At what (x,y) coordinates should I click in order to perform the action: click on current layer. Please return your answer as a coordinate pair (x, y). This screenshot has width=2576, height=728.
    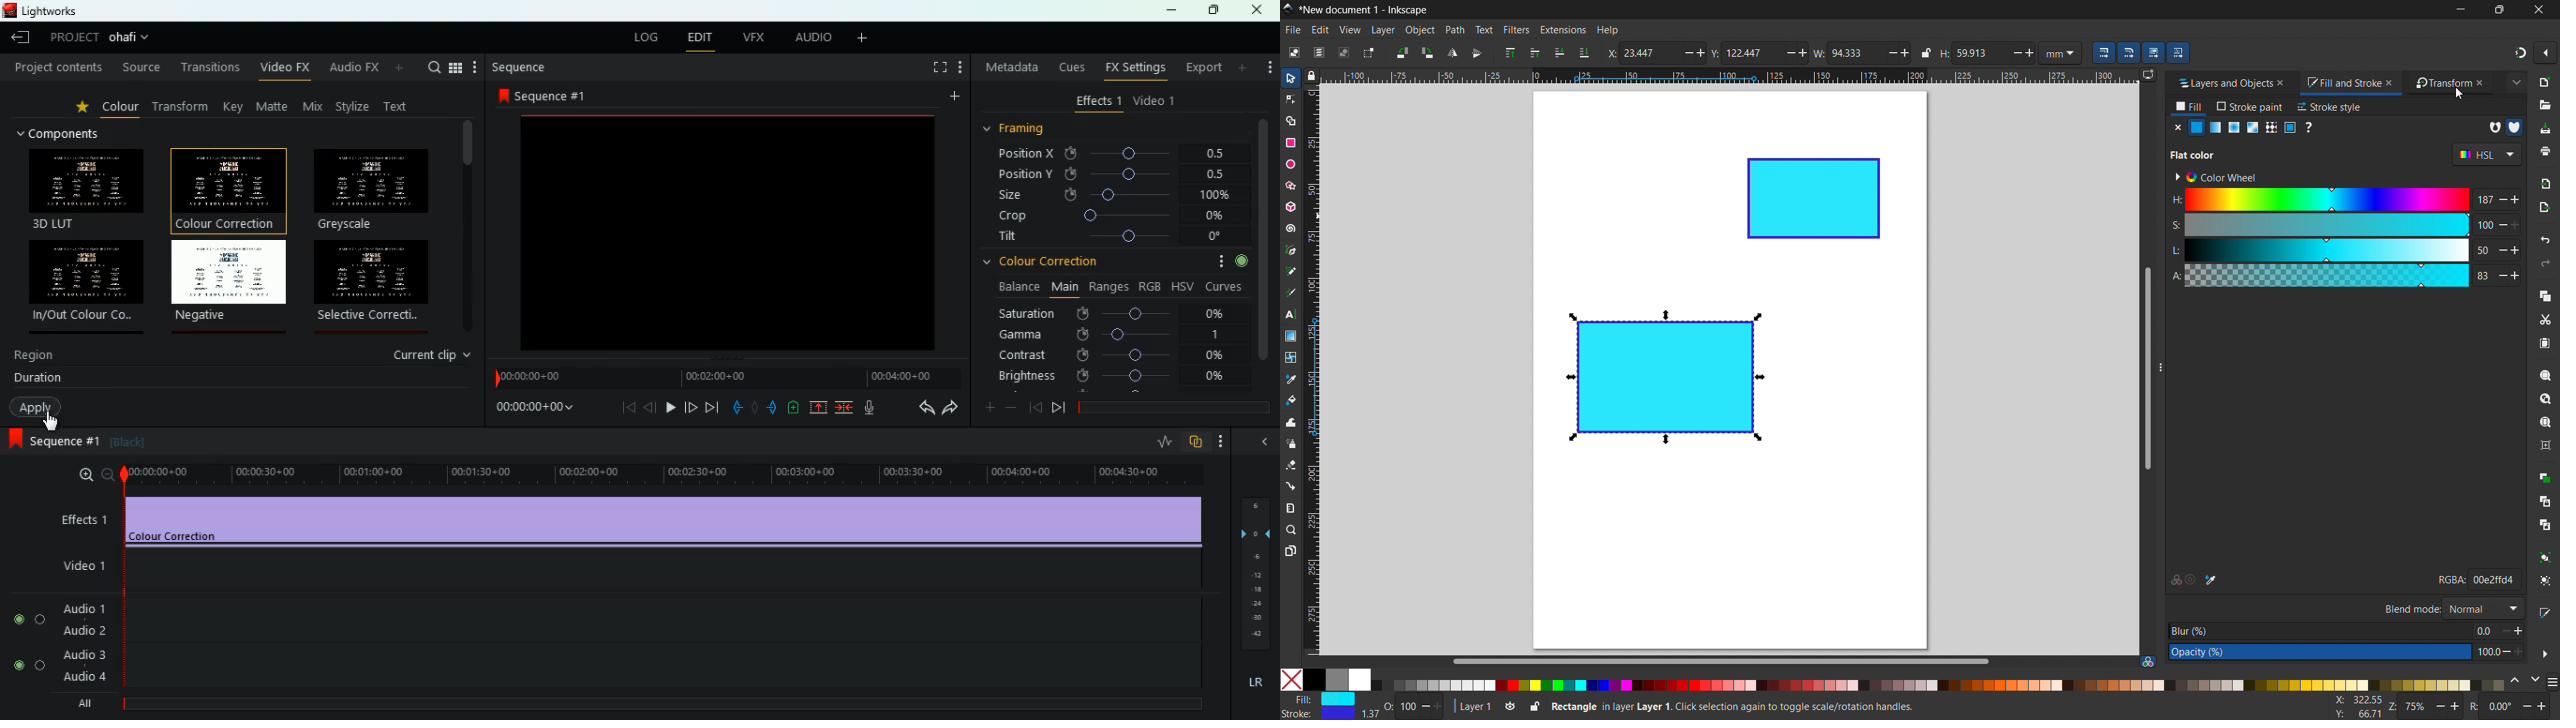
    Looking at the image, I should click on (1471, 707).